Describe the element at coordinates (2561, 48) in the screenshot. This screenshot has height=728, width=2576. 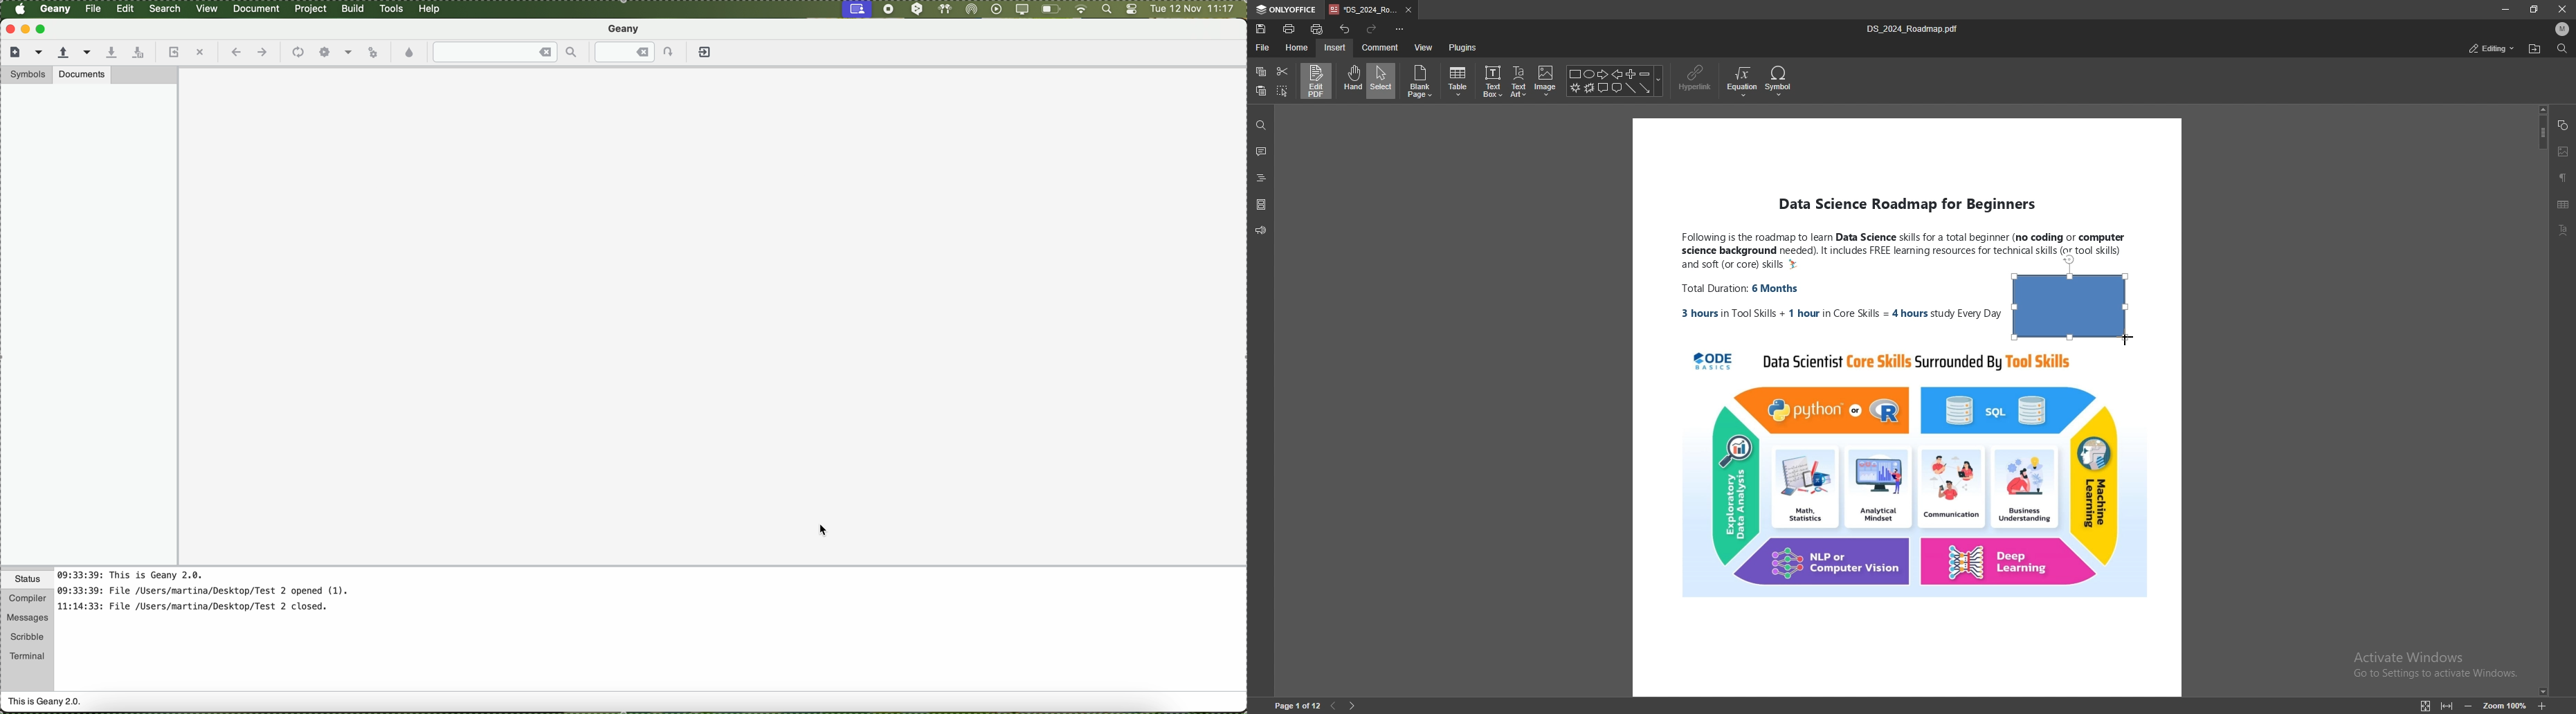
I see `find` at that location.